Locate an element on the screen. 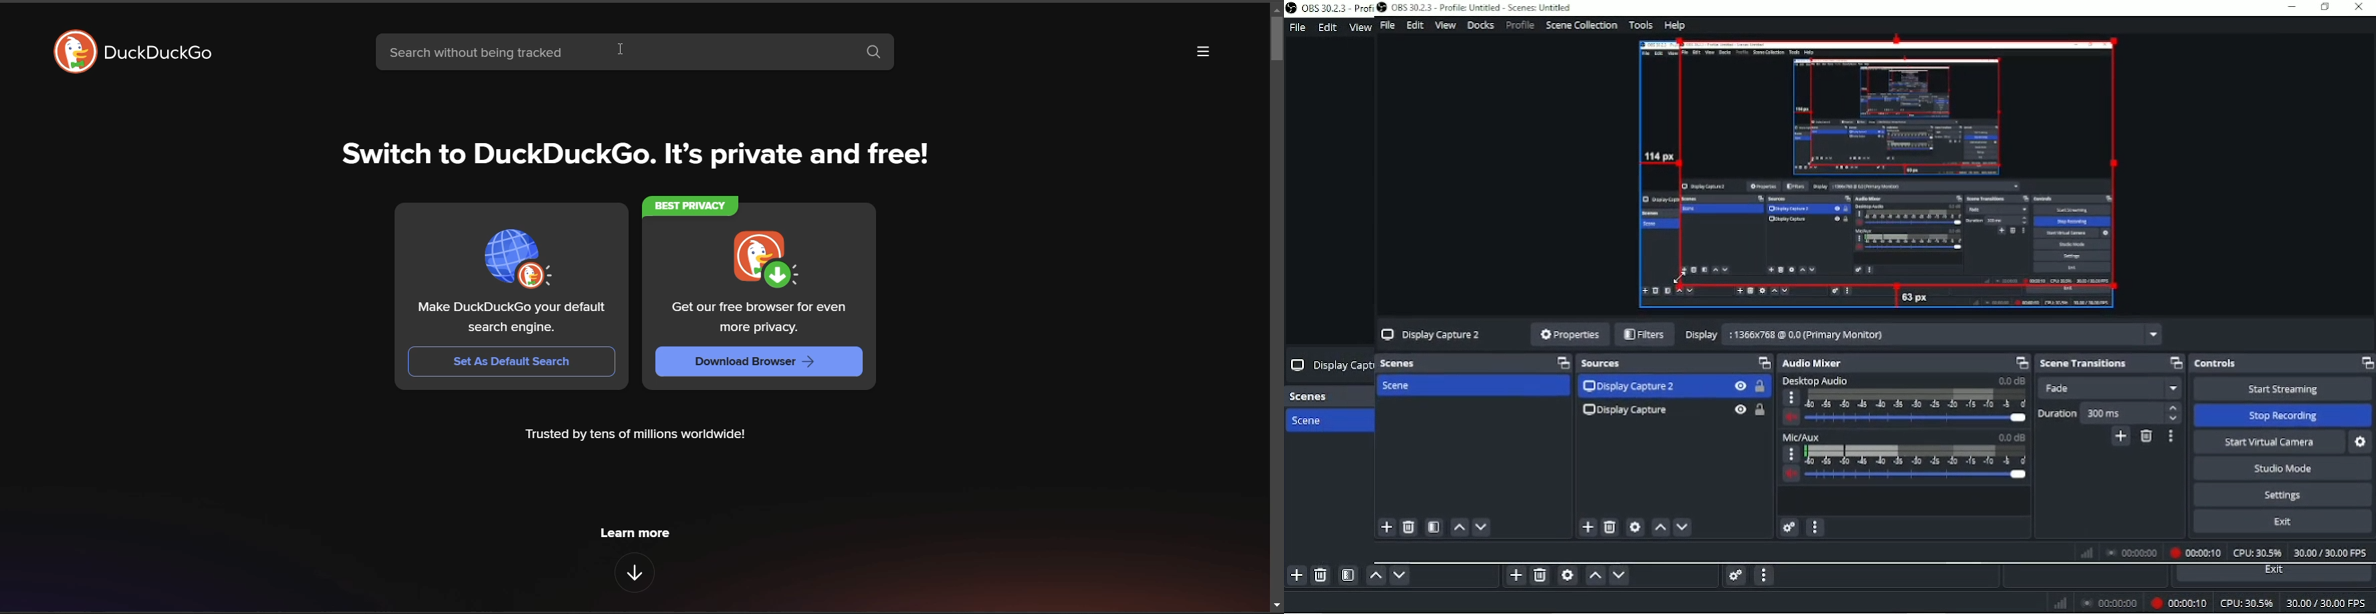  maximize is located at coordinates (2021, 364).